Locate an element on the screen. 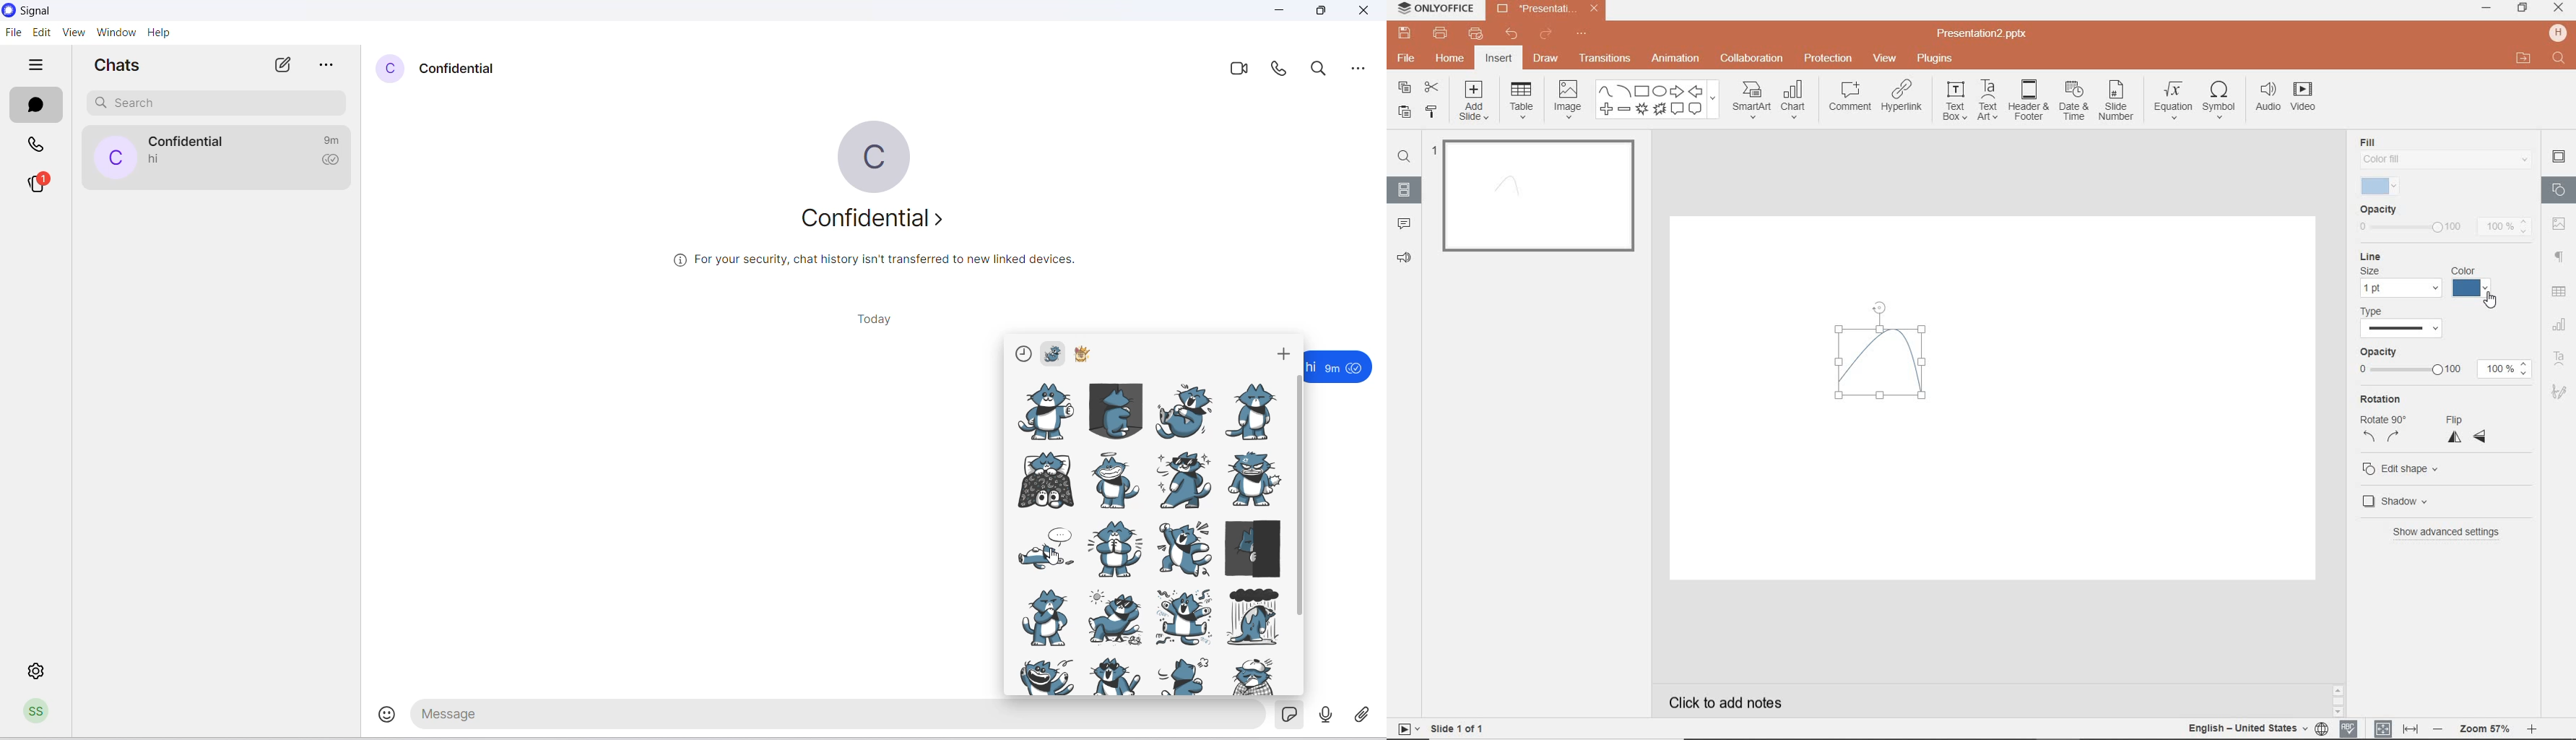  recent is located at coordinates (1023, 356).